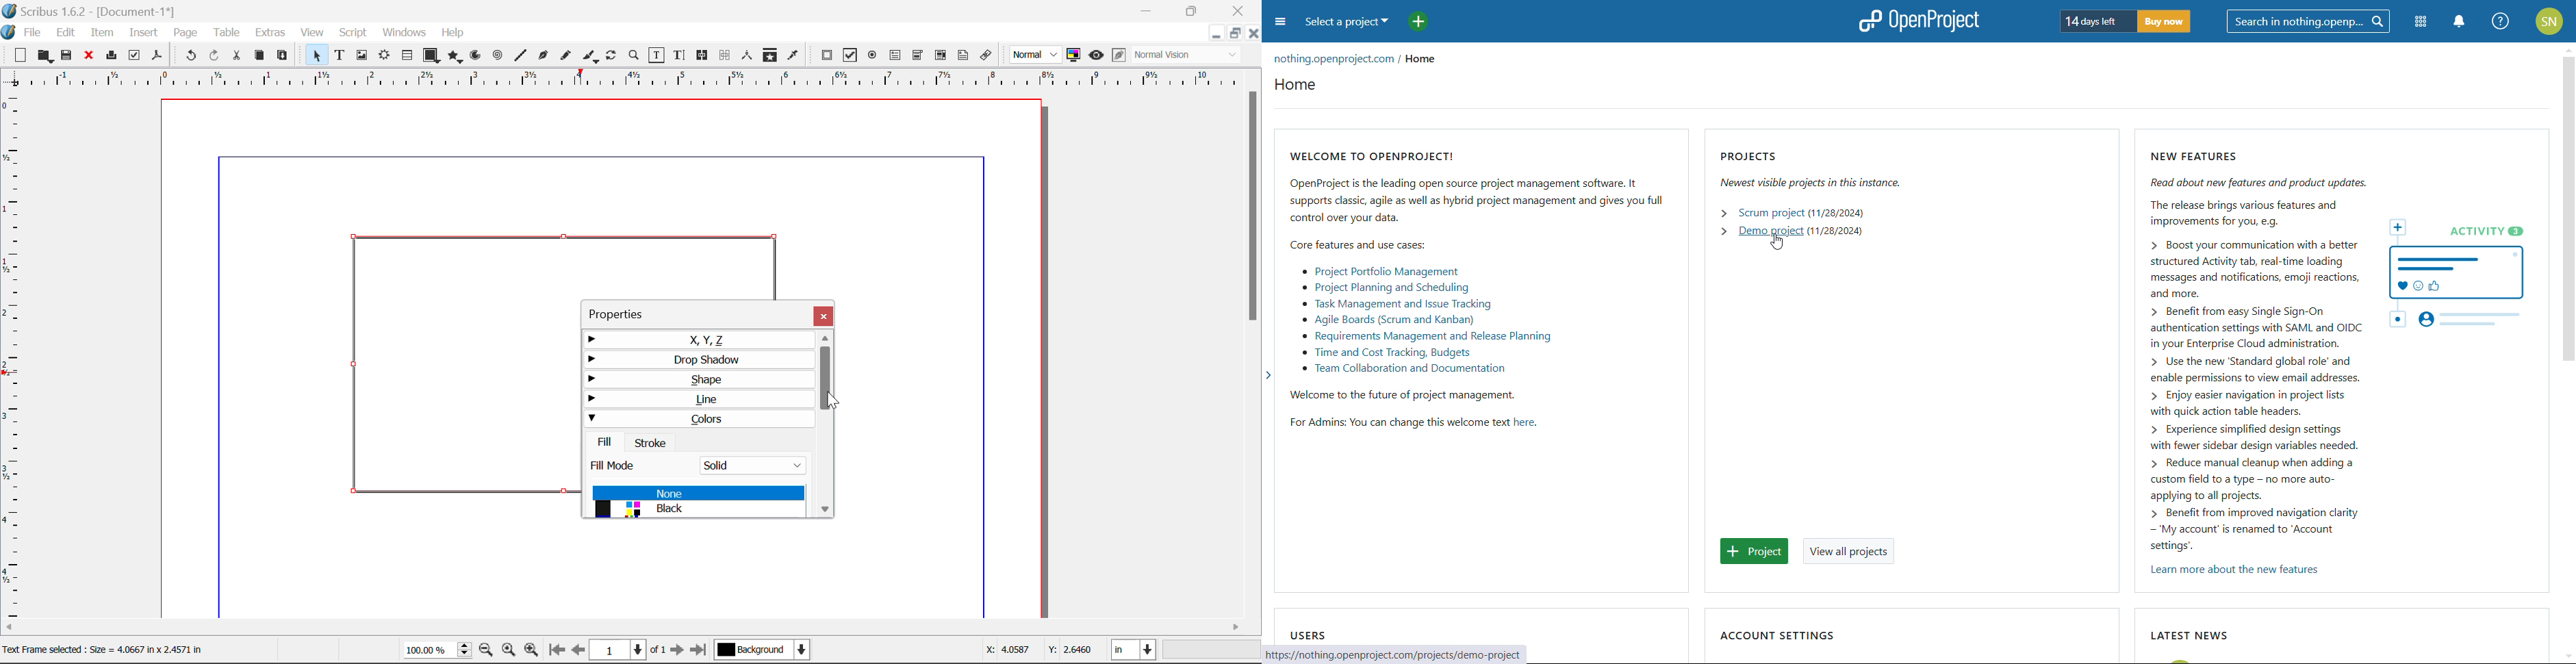  I want to click on Close, so click(1254, 33).